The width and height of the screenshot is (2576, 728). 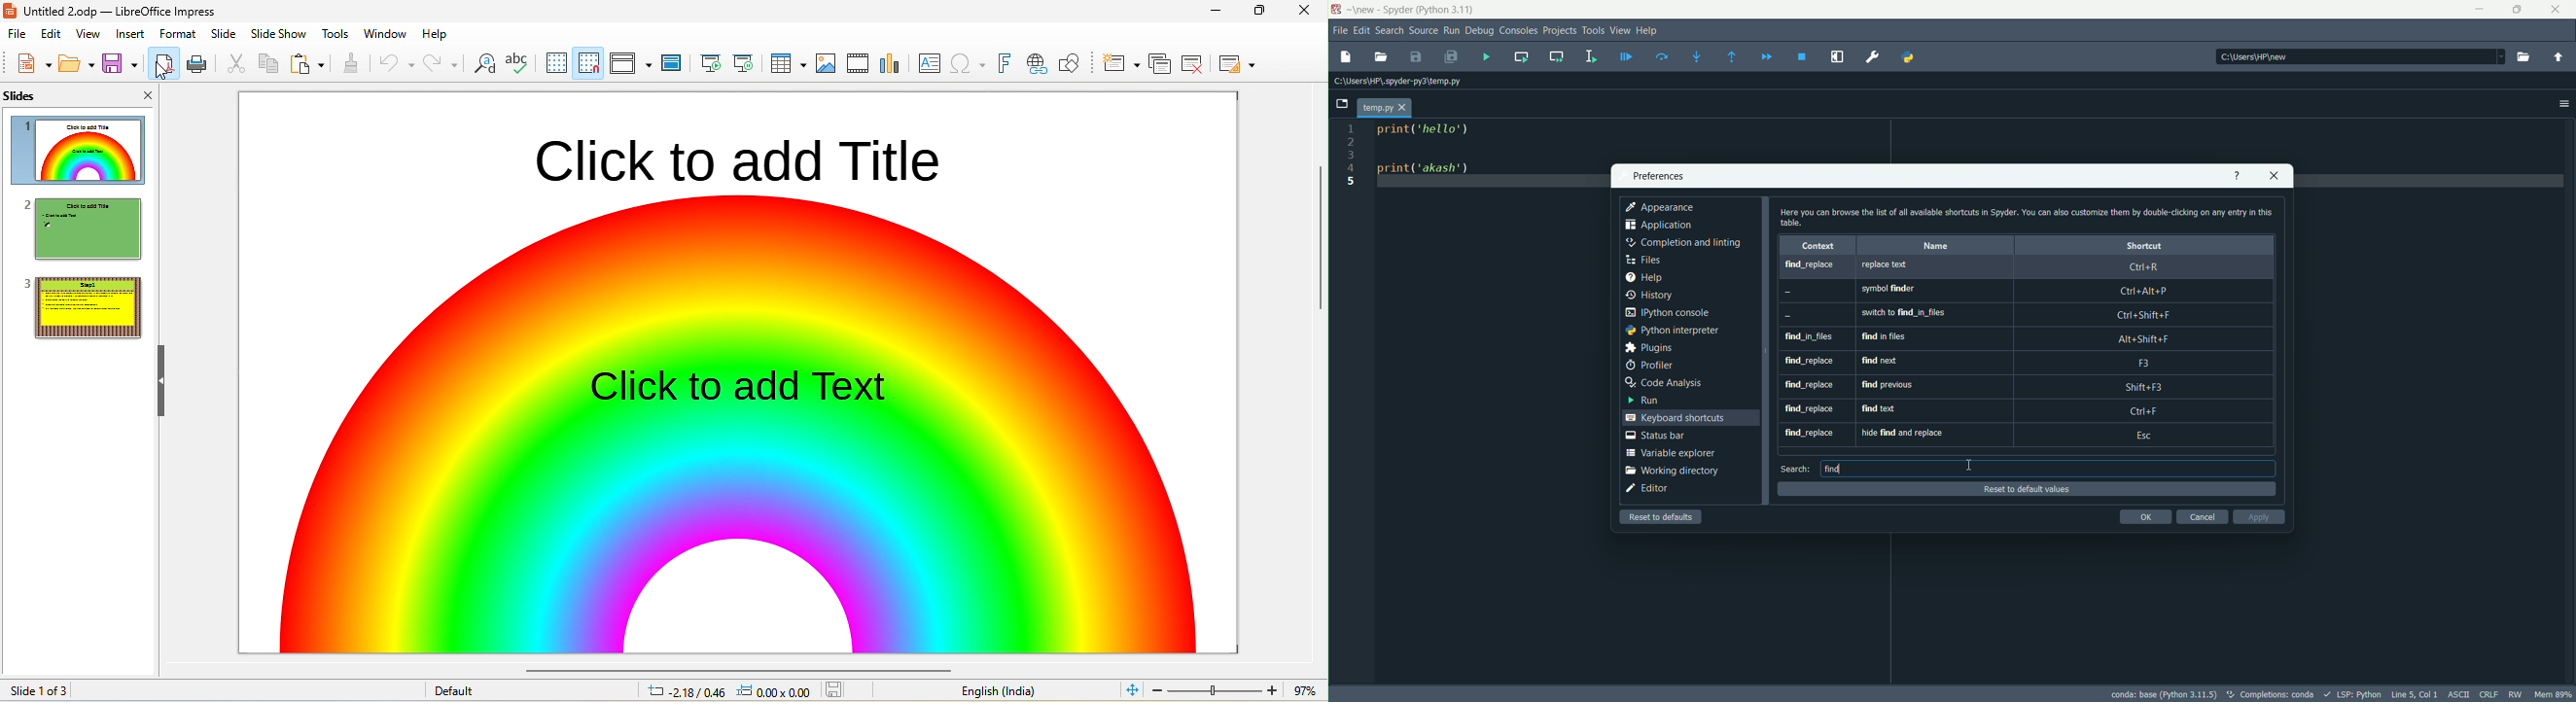 I want to click on click to add title, so click(x=728, y=157).